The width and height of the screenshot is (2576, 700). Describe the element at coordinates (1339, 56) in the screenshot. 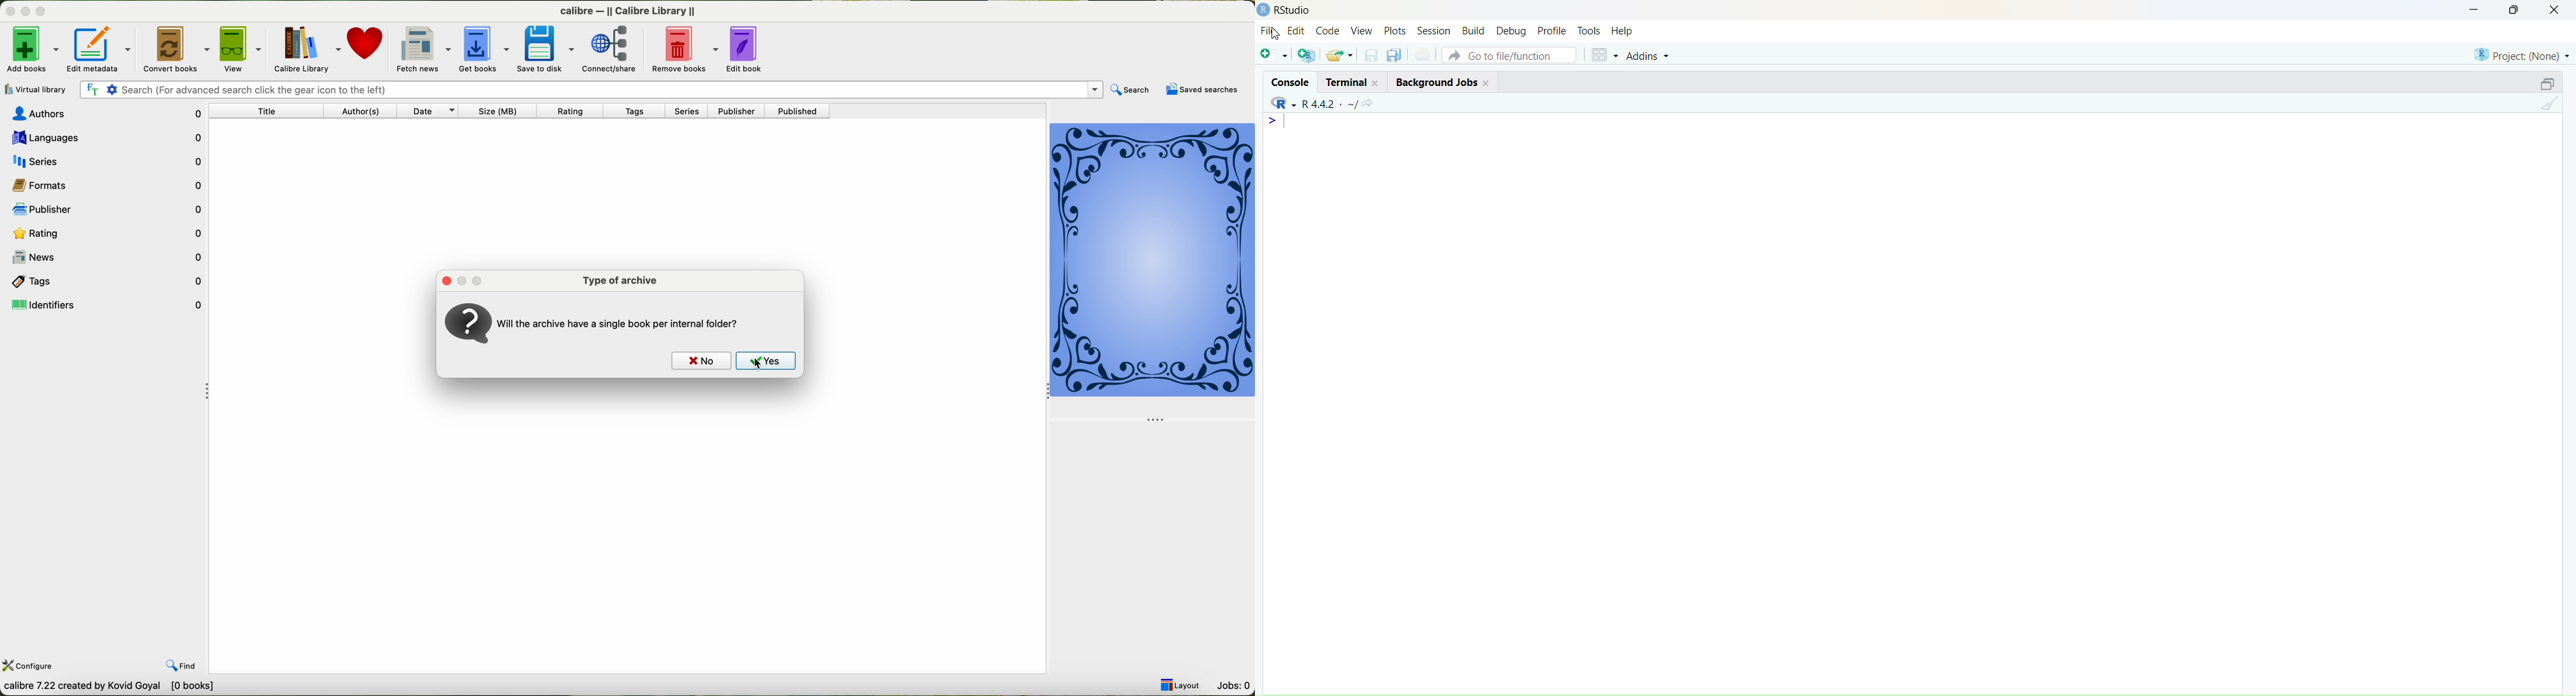

I see `Open an existing file (Ctrl + O)` at that location.